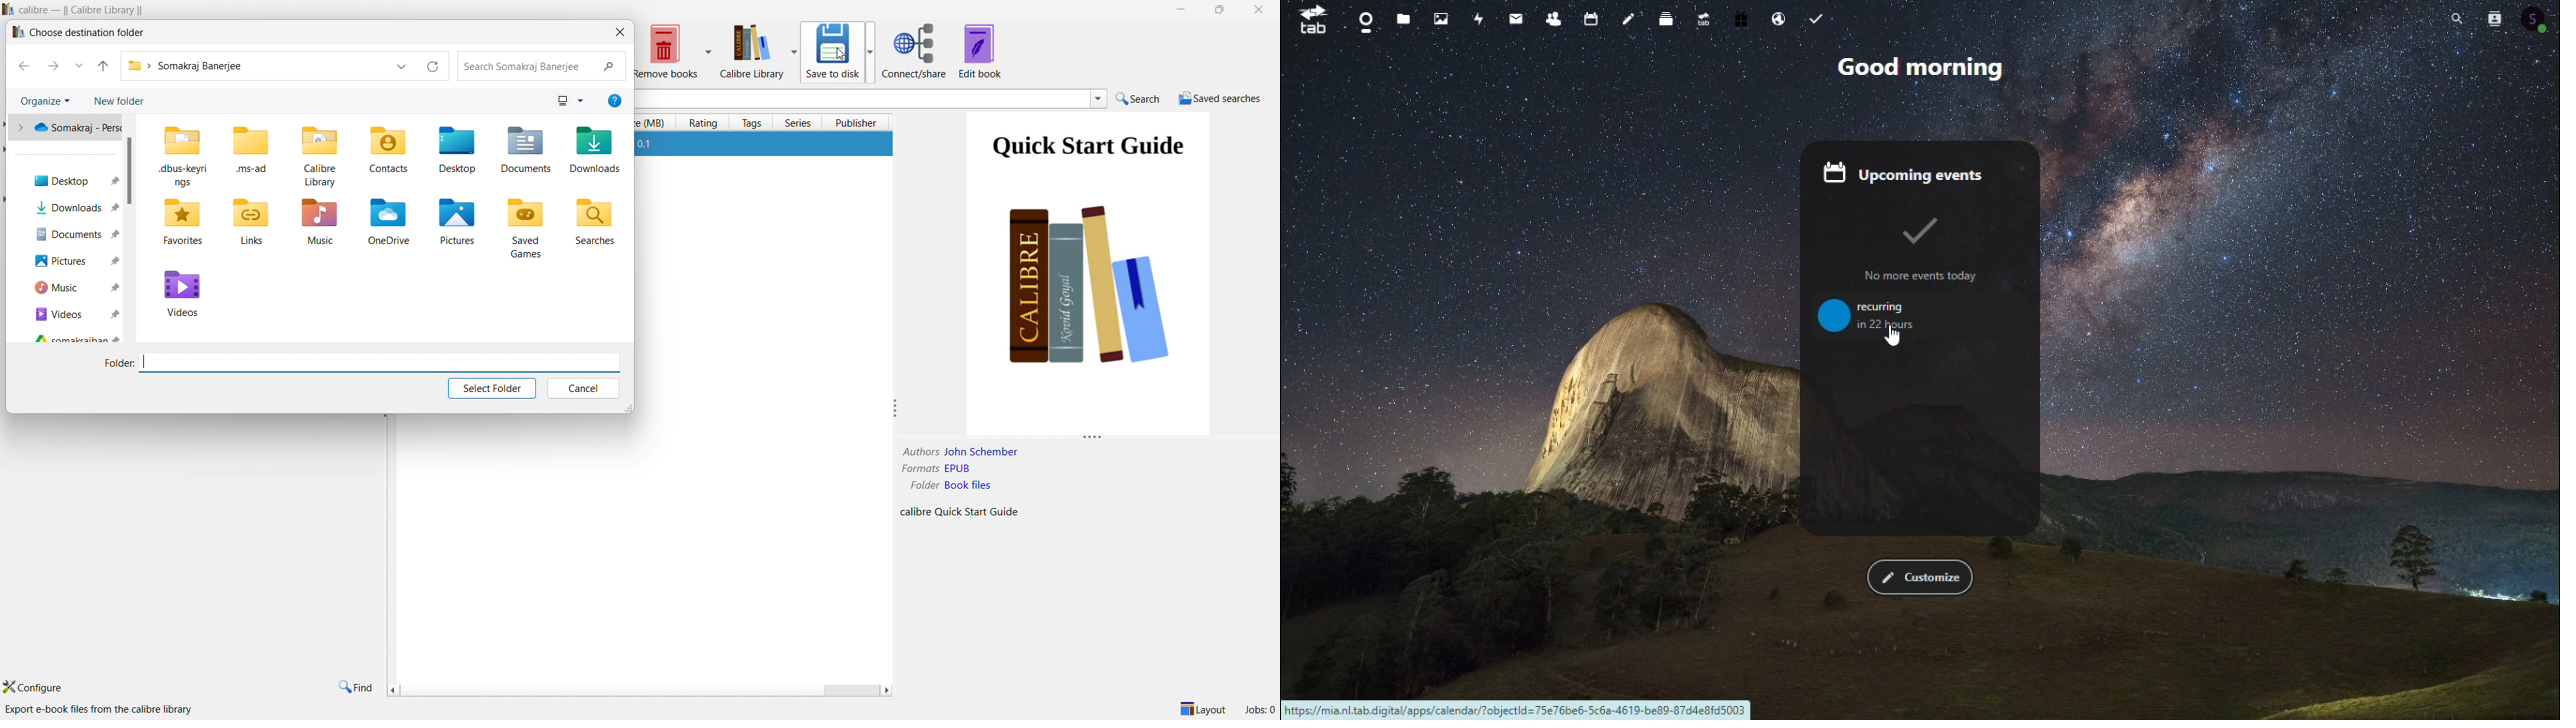 The width and height of the screenshot is (2576, 728). Describe the element at coordinates (1922, 175) in the screenshot. I see `Upcoming events` at that location.